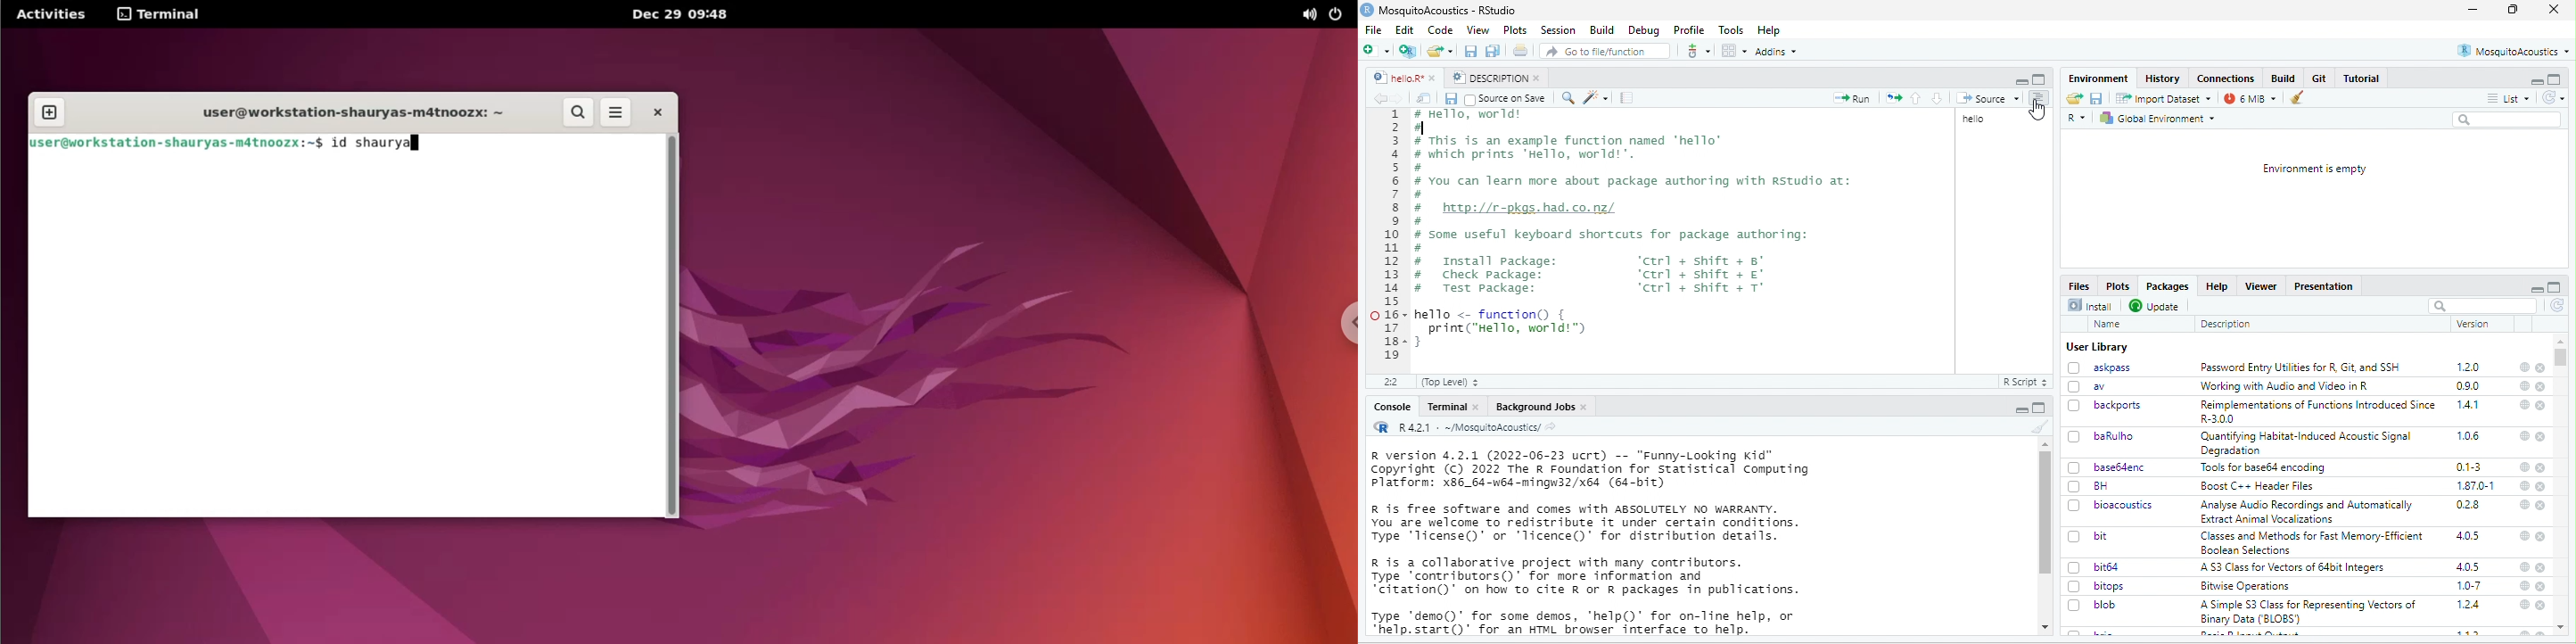  Describe the element at coordinates (1586, 622) in the screenshot. I see `Type ‘demo()" for some demos, 'help()’ for on-line help, or
*help.start()’ for an HTML browser interface to help.` at that location.